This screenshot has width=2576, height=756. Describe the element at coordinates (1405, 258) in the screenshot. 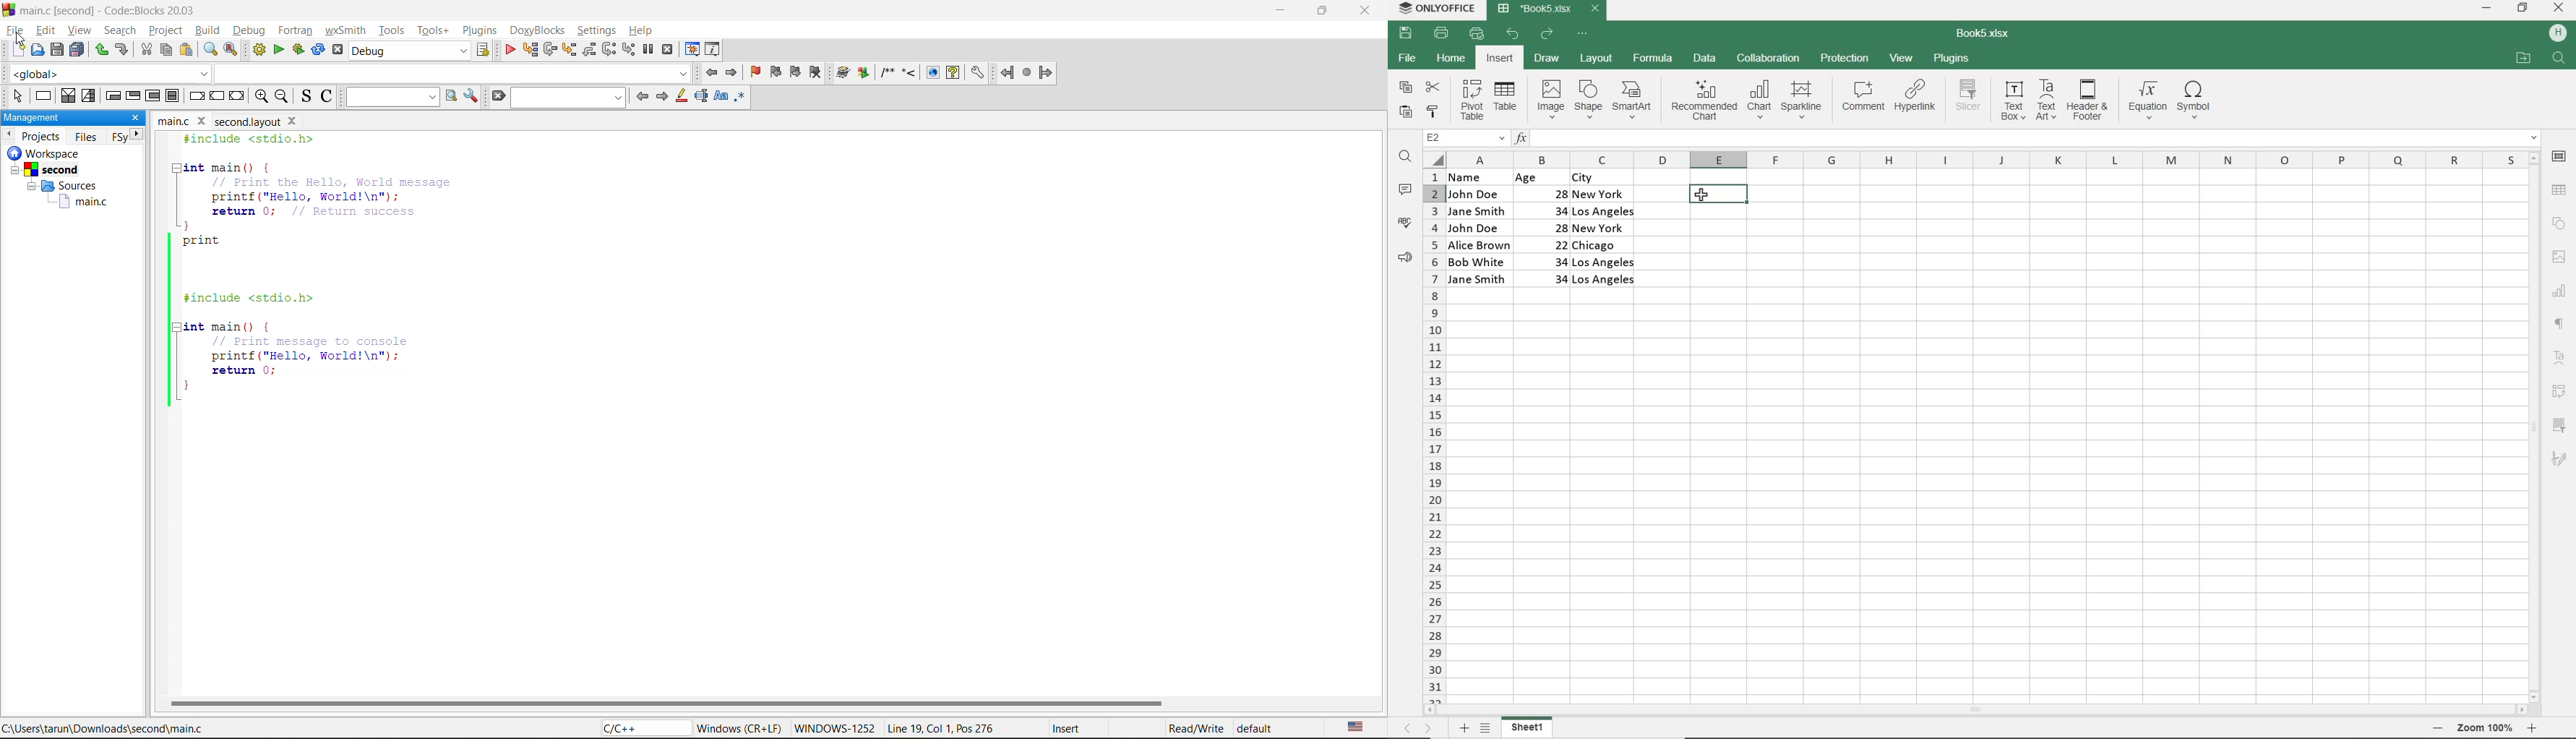

I see `FEEDBACK & SUPPORT` at that location.